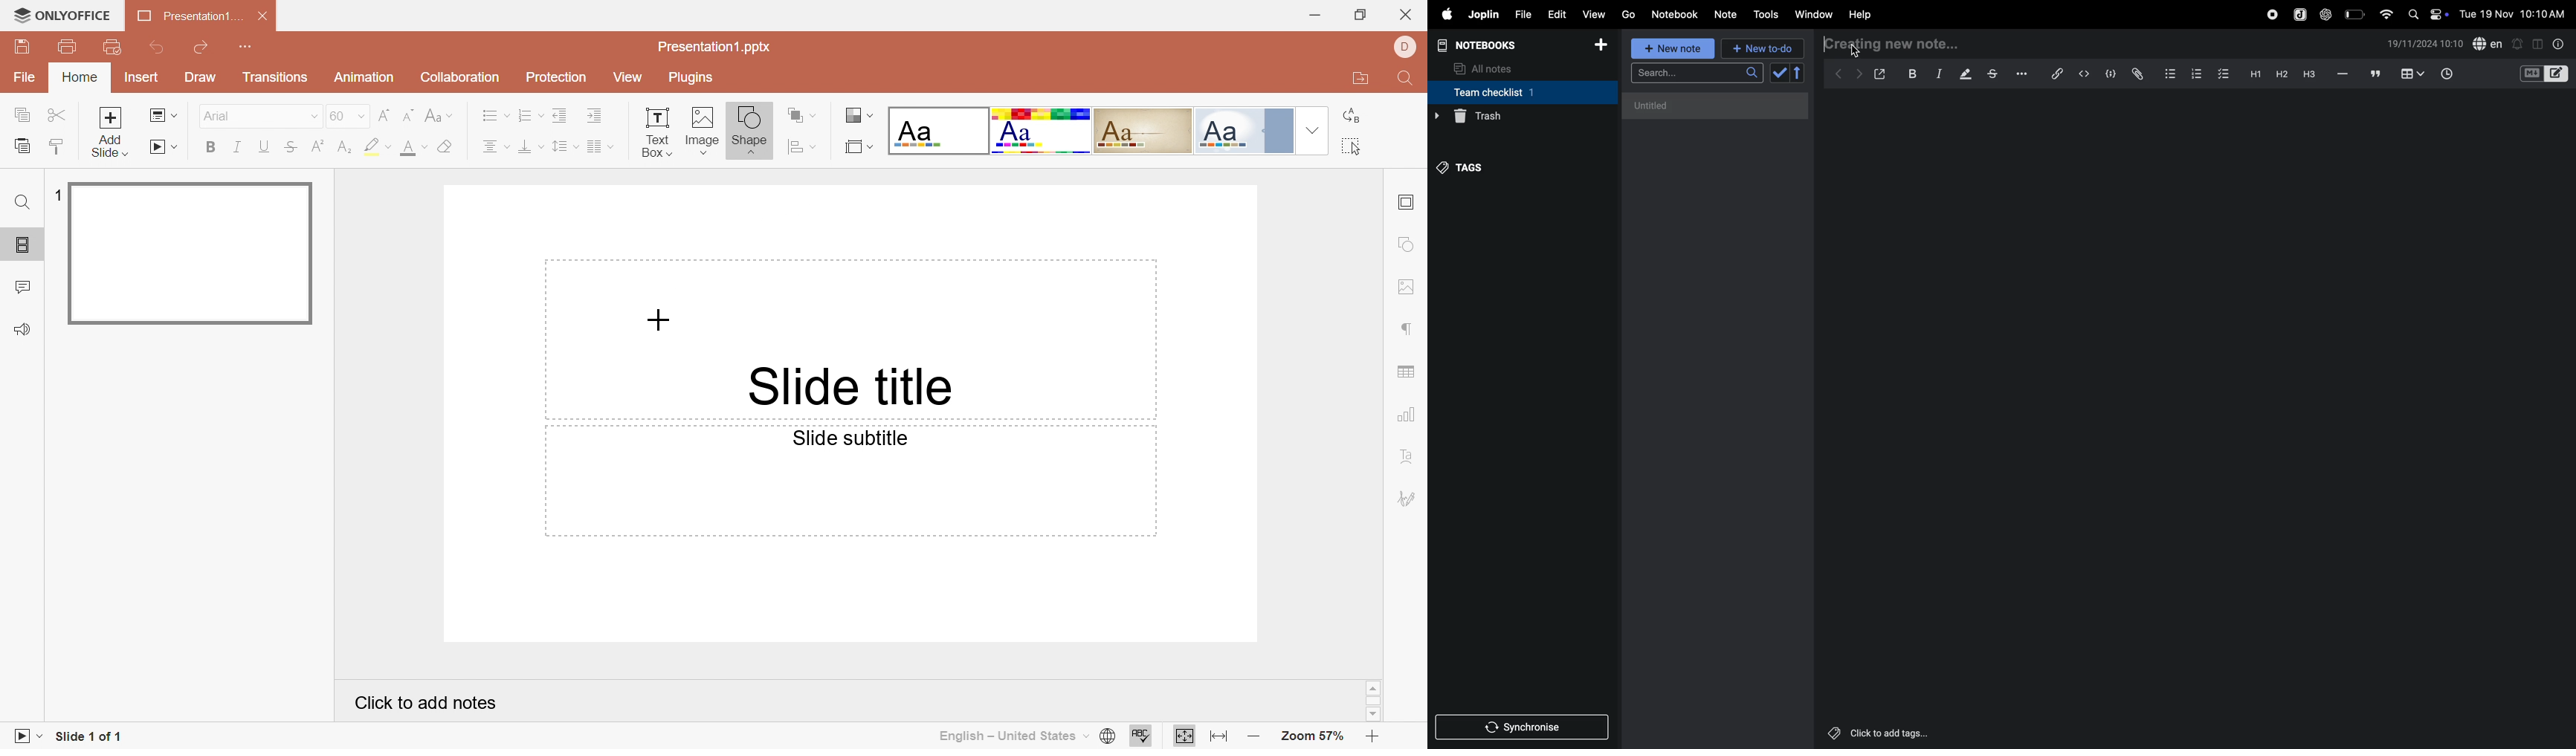 The height and width of the screenshot is (756, 2576). What do you see at coordinates (2168, 73) in the screenshot?
I see `bullet list` at bounding box center [2168, 73].